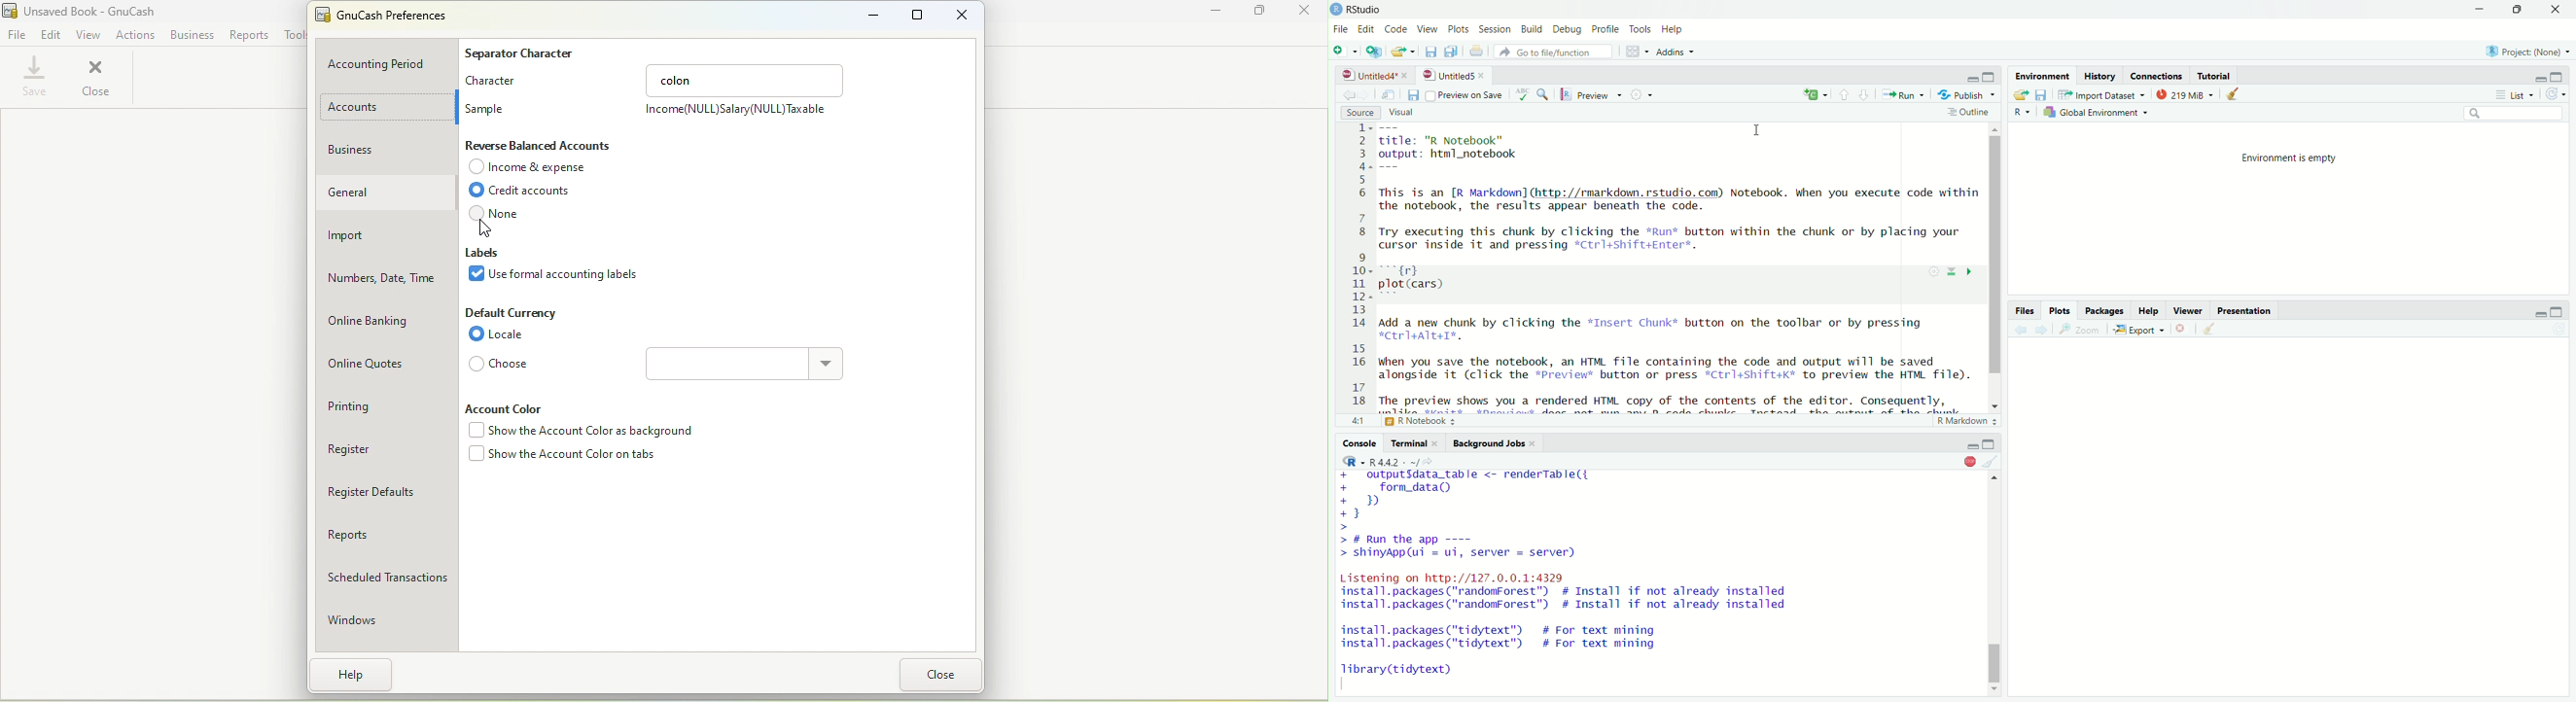 The width and height of the screenshot is (2576, 728). I want to click on Edit, so click(52, 32).